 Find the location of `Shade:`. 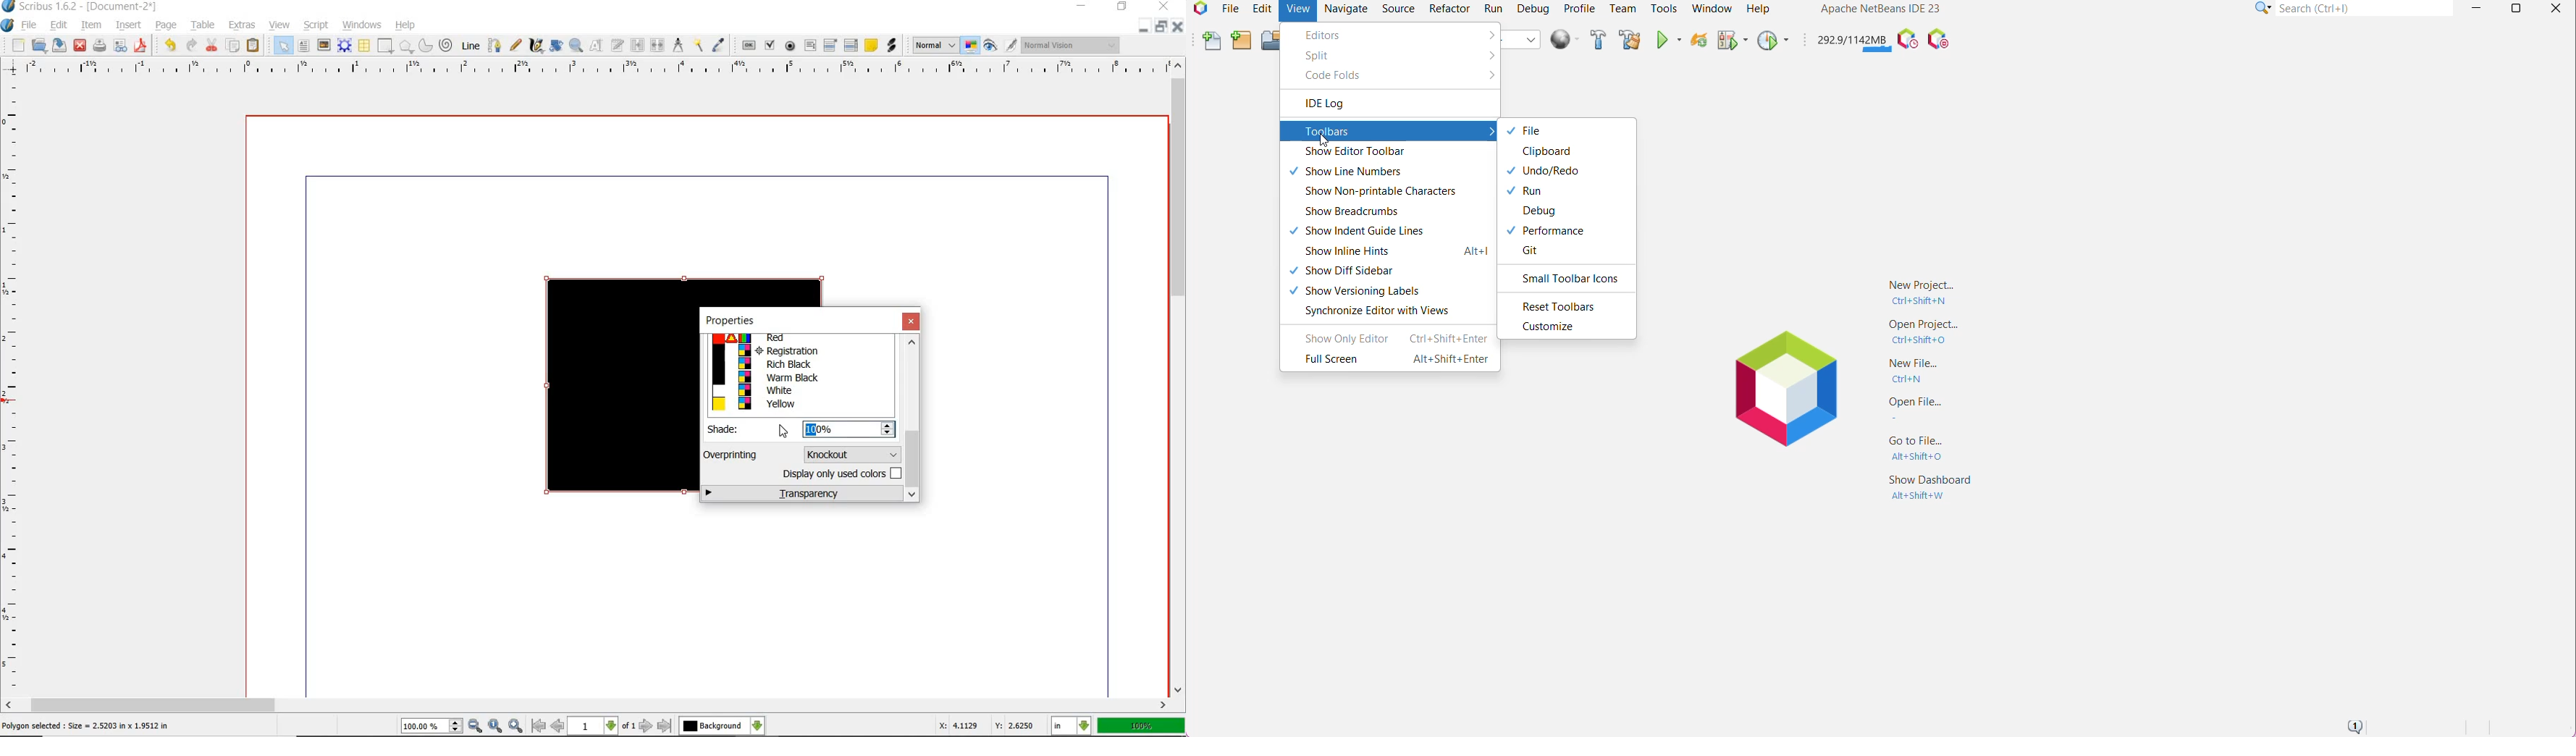

Shade: is located at coordinates (733, 429).